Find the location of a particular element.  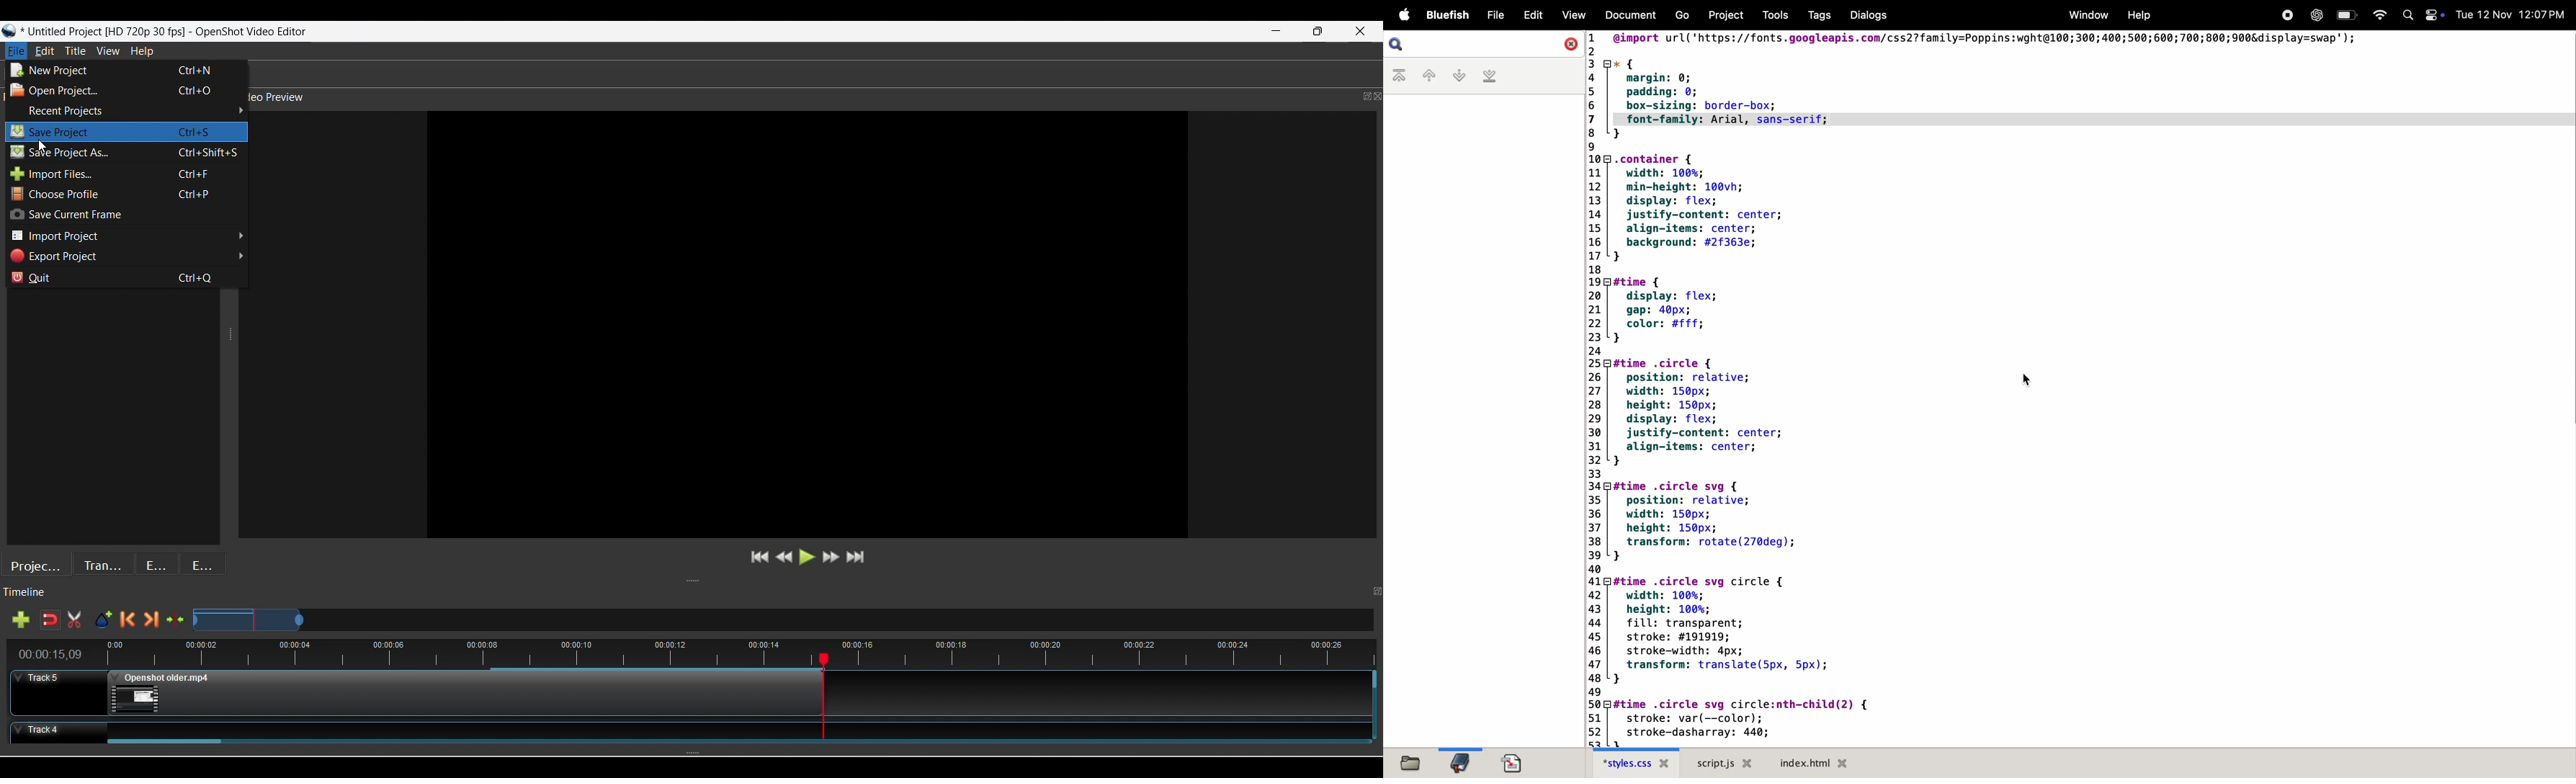

Close is located at coordinates (1569, 44).